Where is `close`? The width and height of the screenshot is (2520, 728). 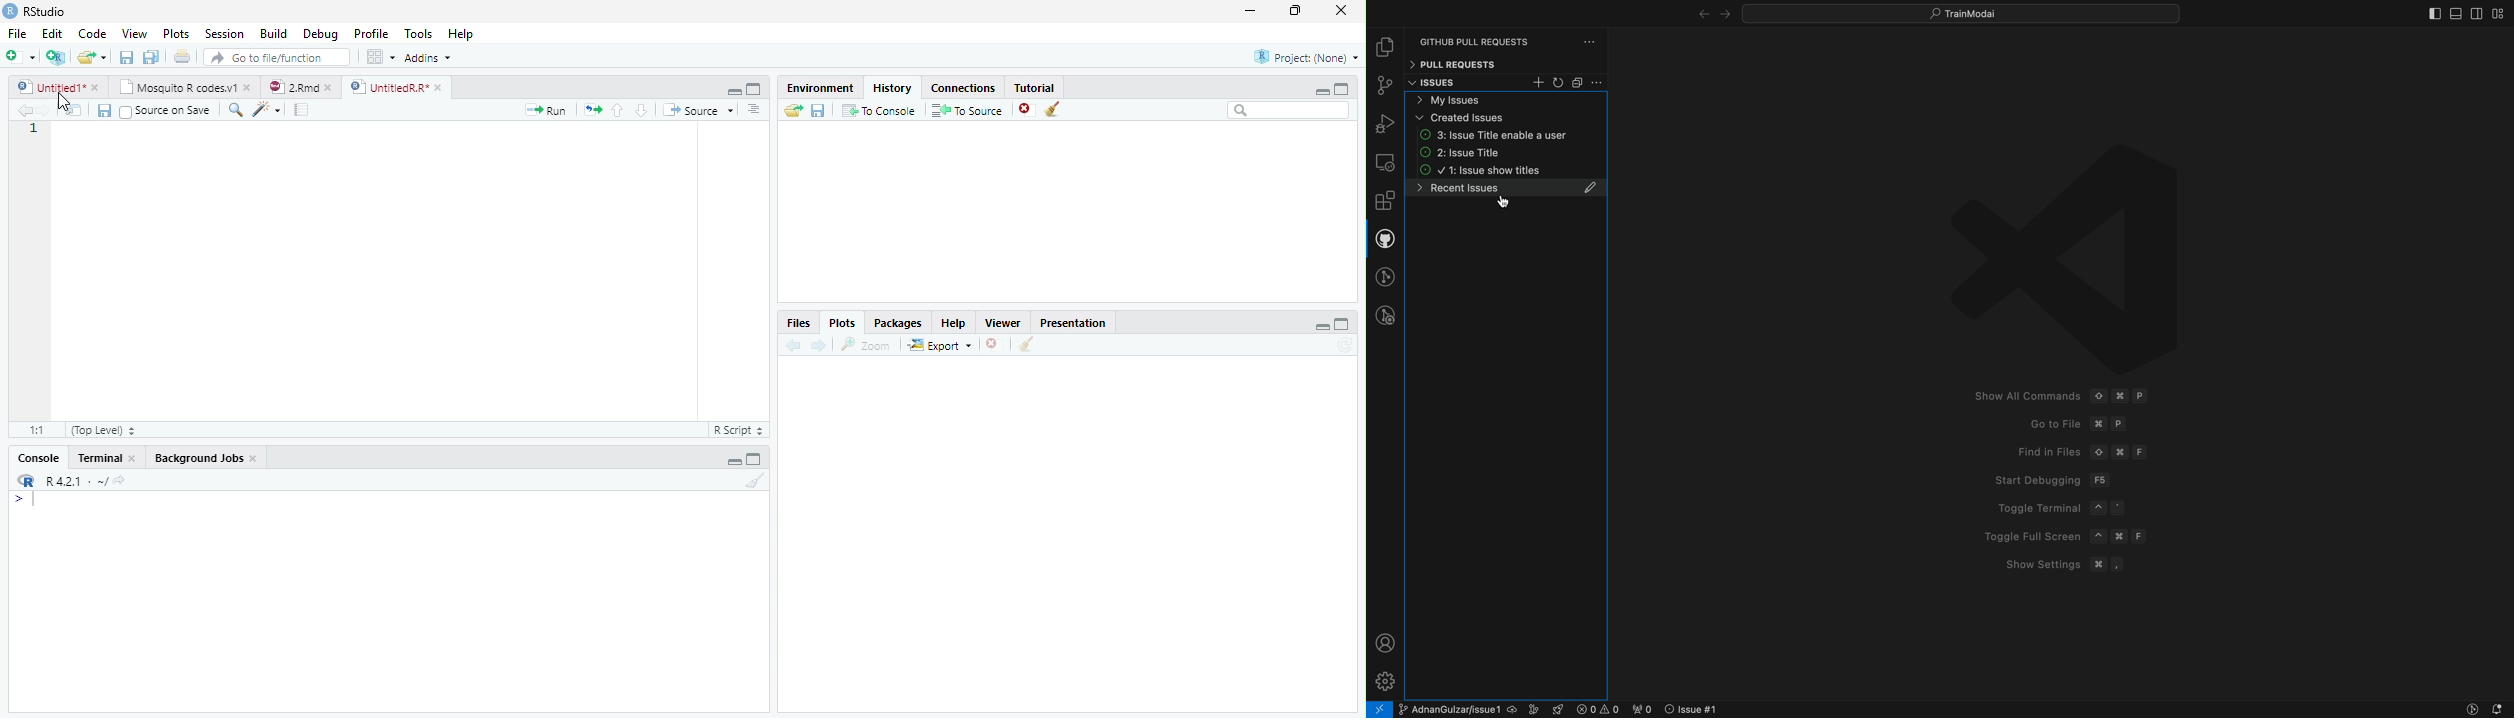
close is located at coordinates (95, 88).